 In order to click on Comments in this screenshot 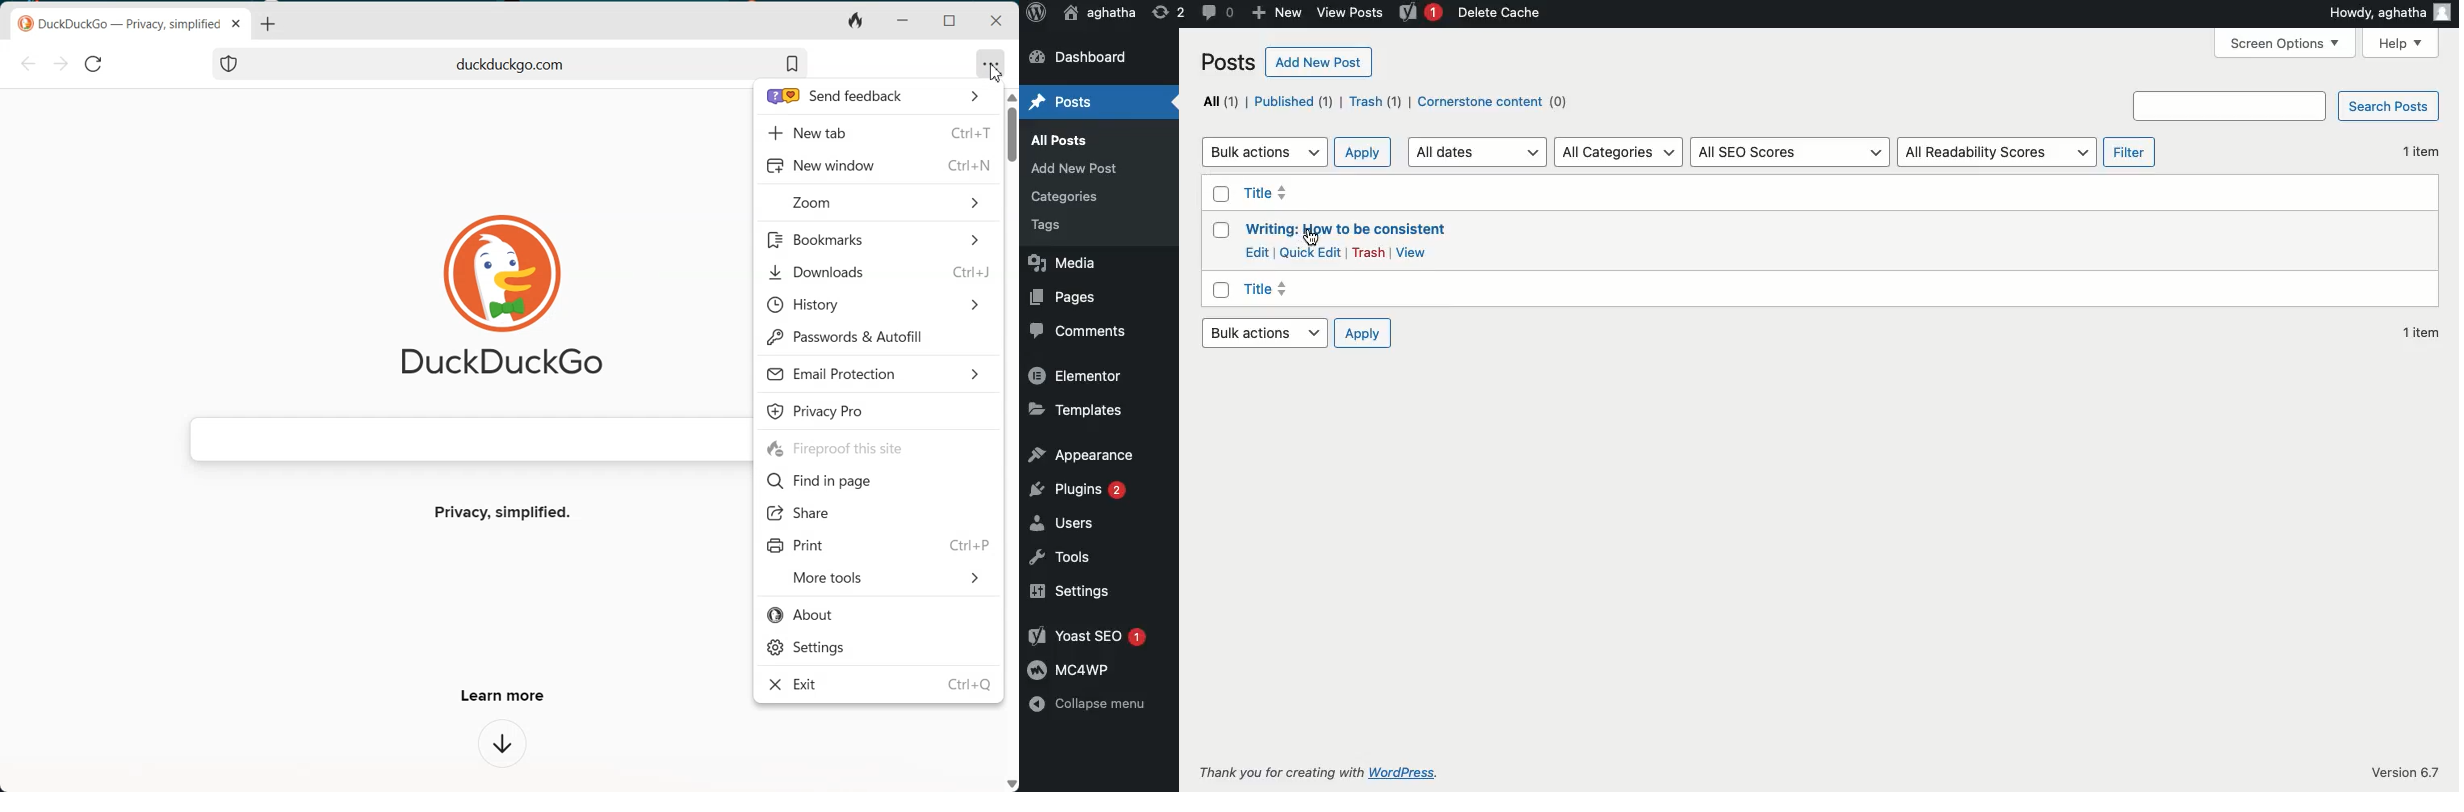, I will do `click(1080, 332)`.